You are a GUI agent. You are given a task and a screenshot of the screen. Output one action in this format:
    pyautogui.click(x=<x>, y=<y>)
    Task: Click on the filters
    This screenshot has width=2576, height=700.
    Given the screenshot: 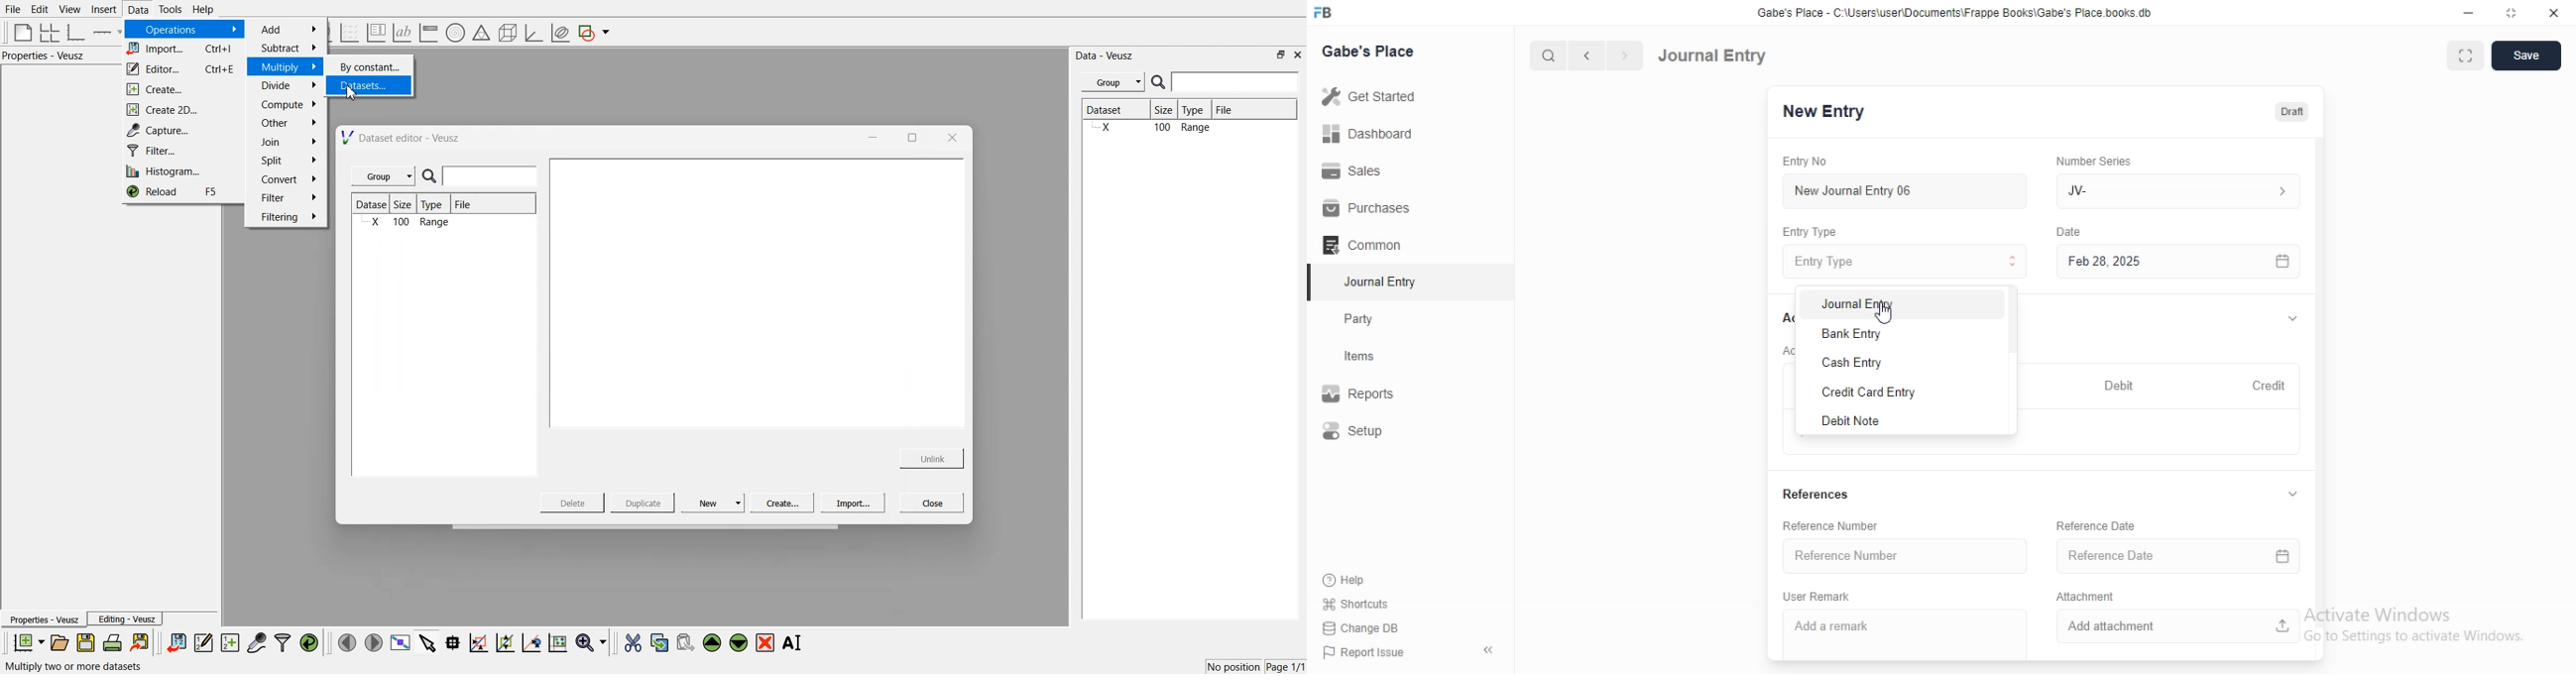 What is the action you would take?
    pyautogui.click(x=281, y=643)
    